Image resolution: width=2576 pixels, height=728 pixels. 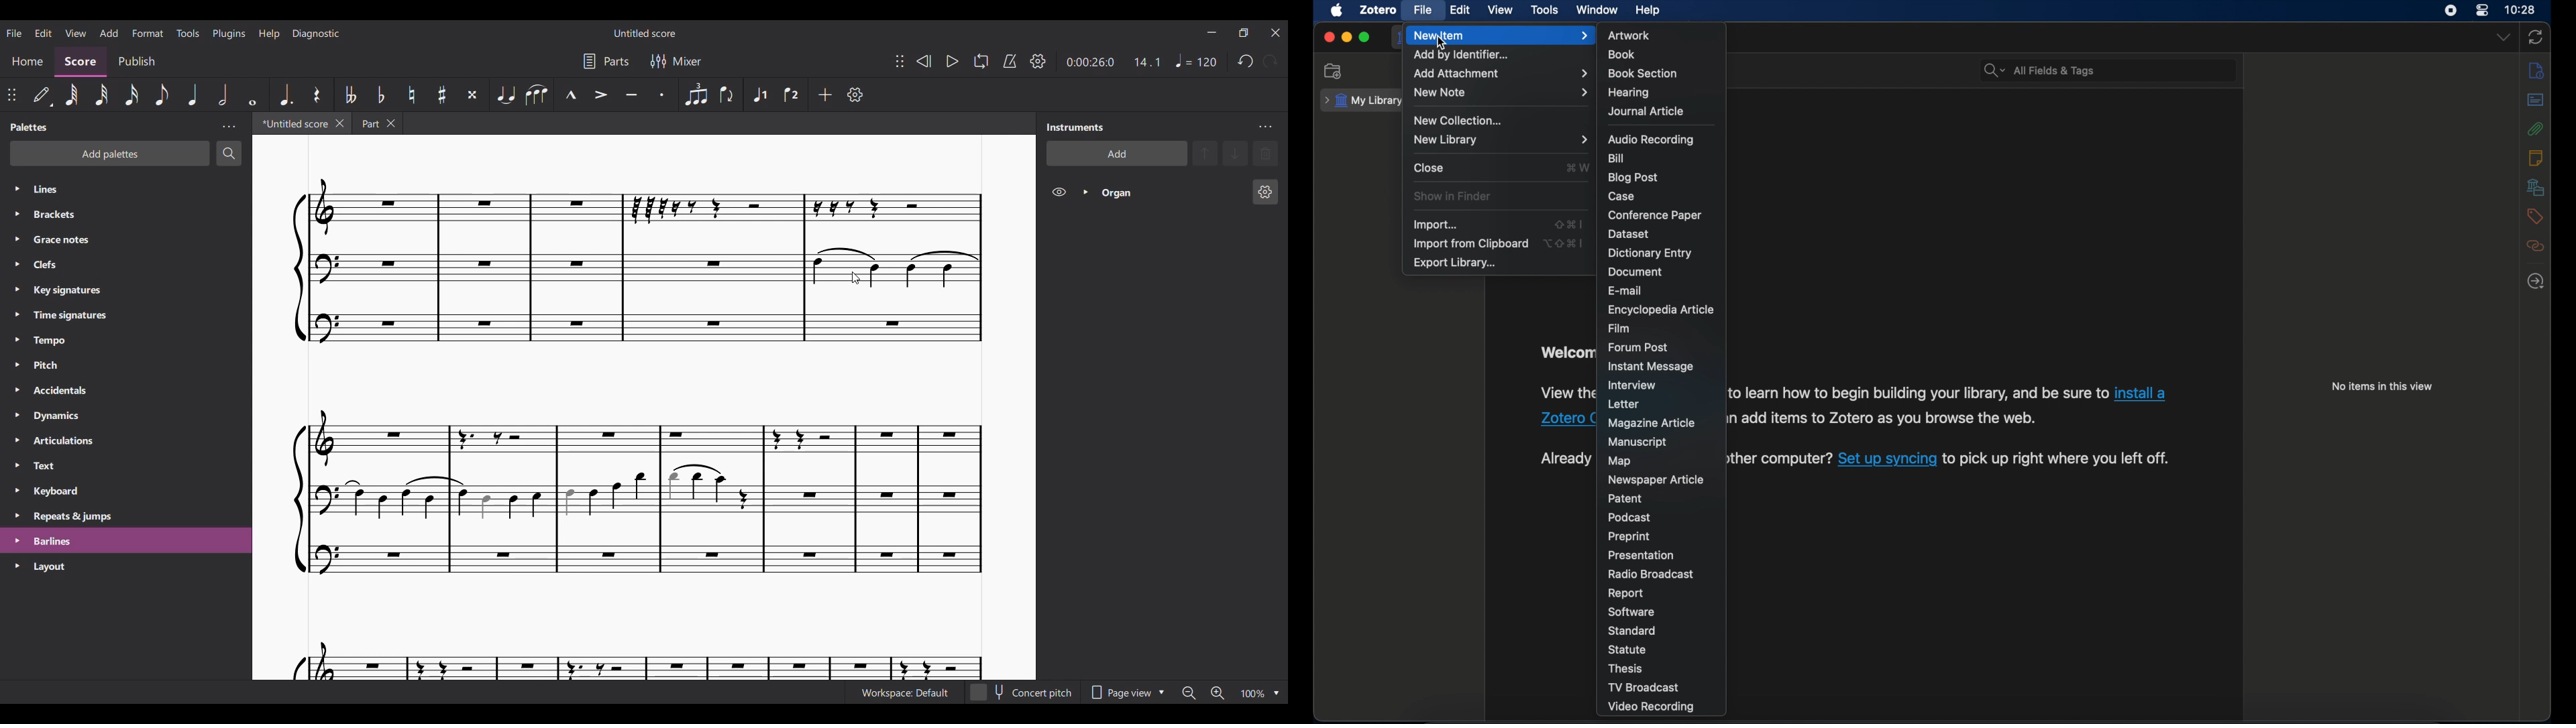 I want to click on cursor, so click(x=1442, y=43).